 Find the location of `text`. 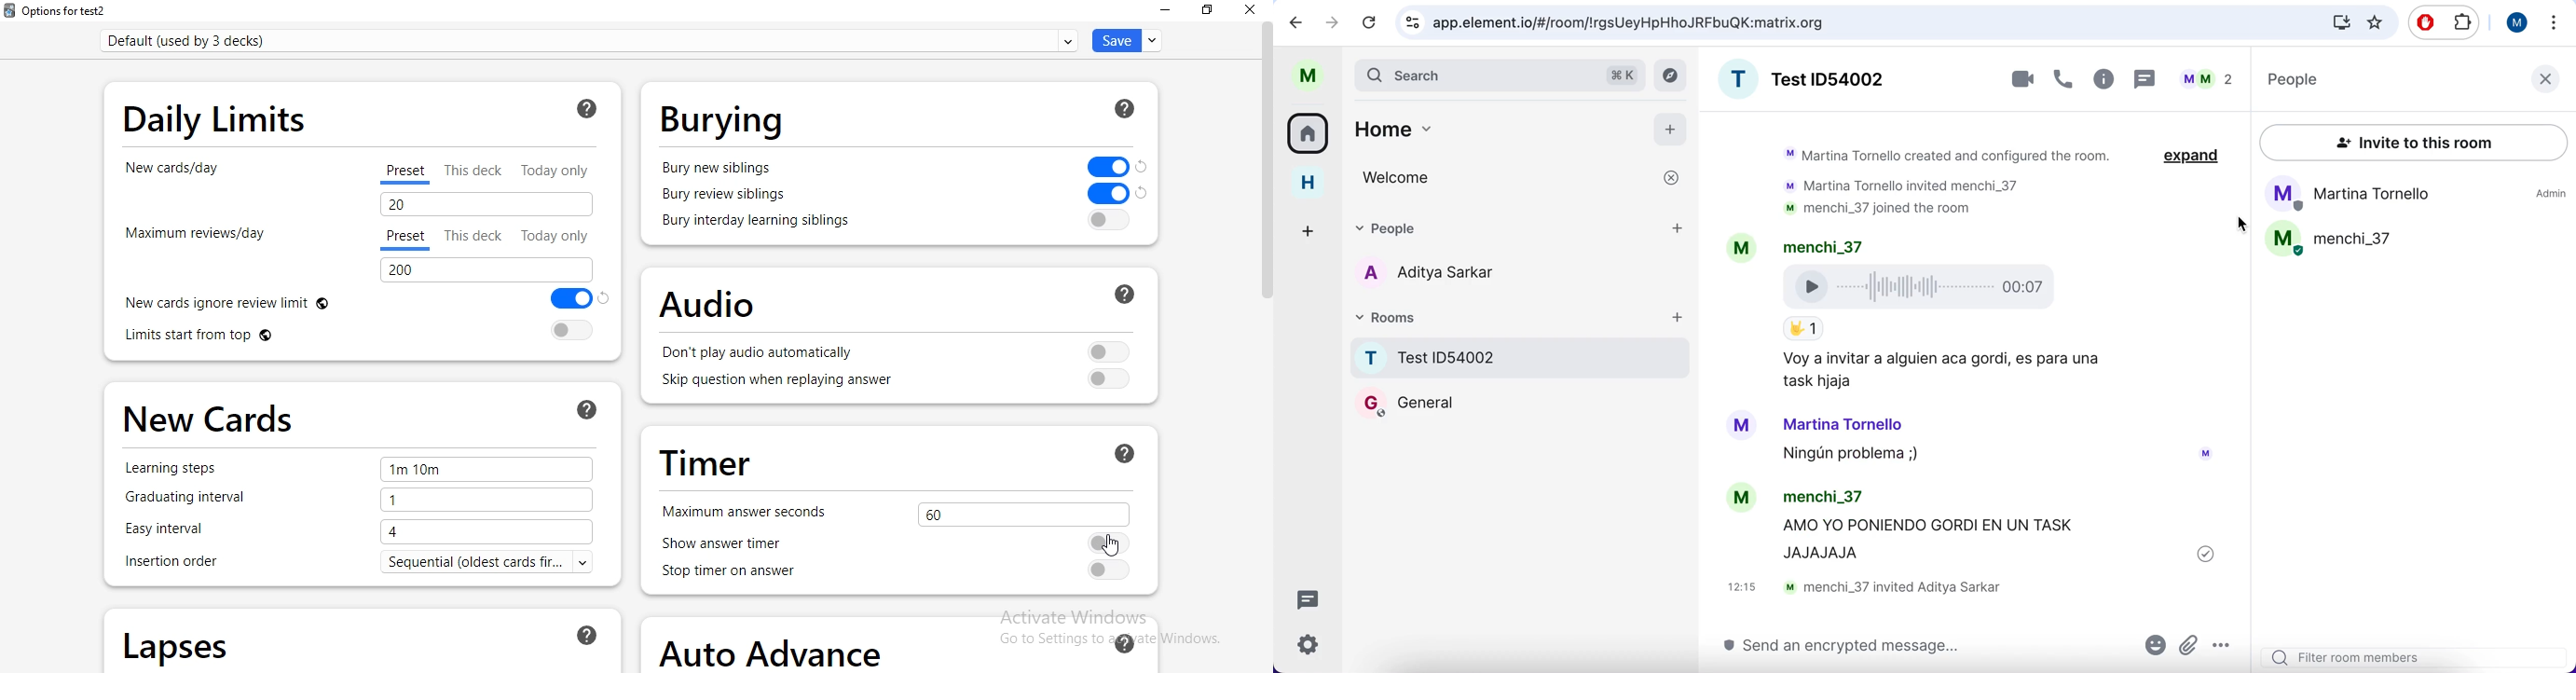

text is located at coordinates (492, 563).